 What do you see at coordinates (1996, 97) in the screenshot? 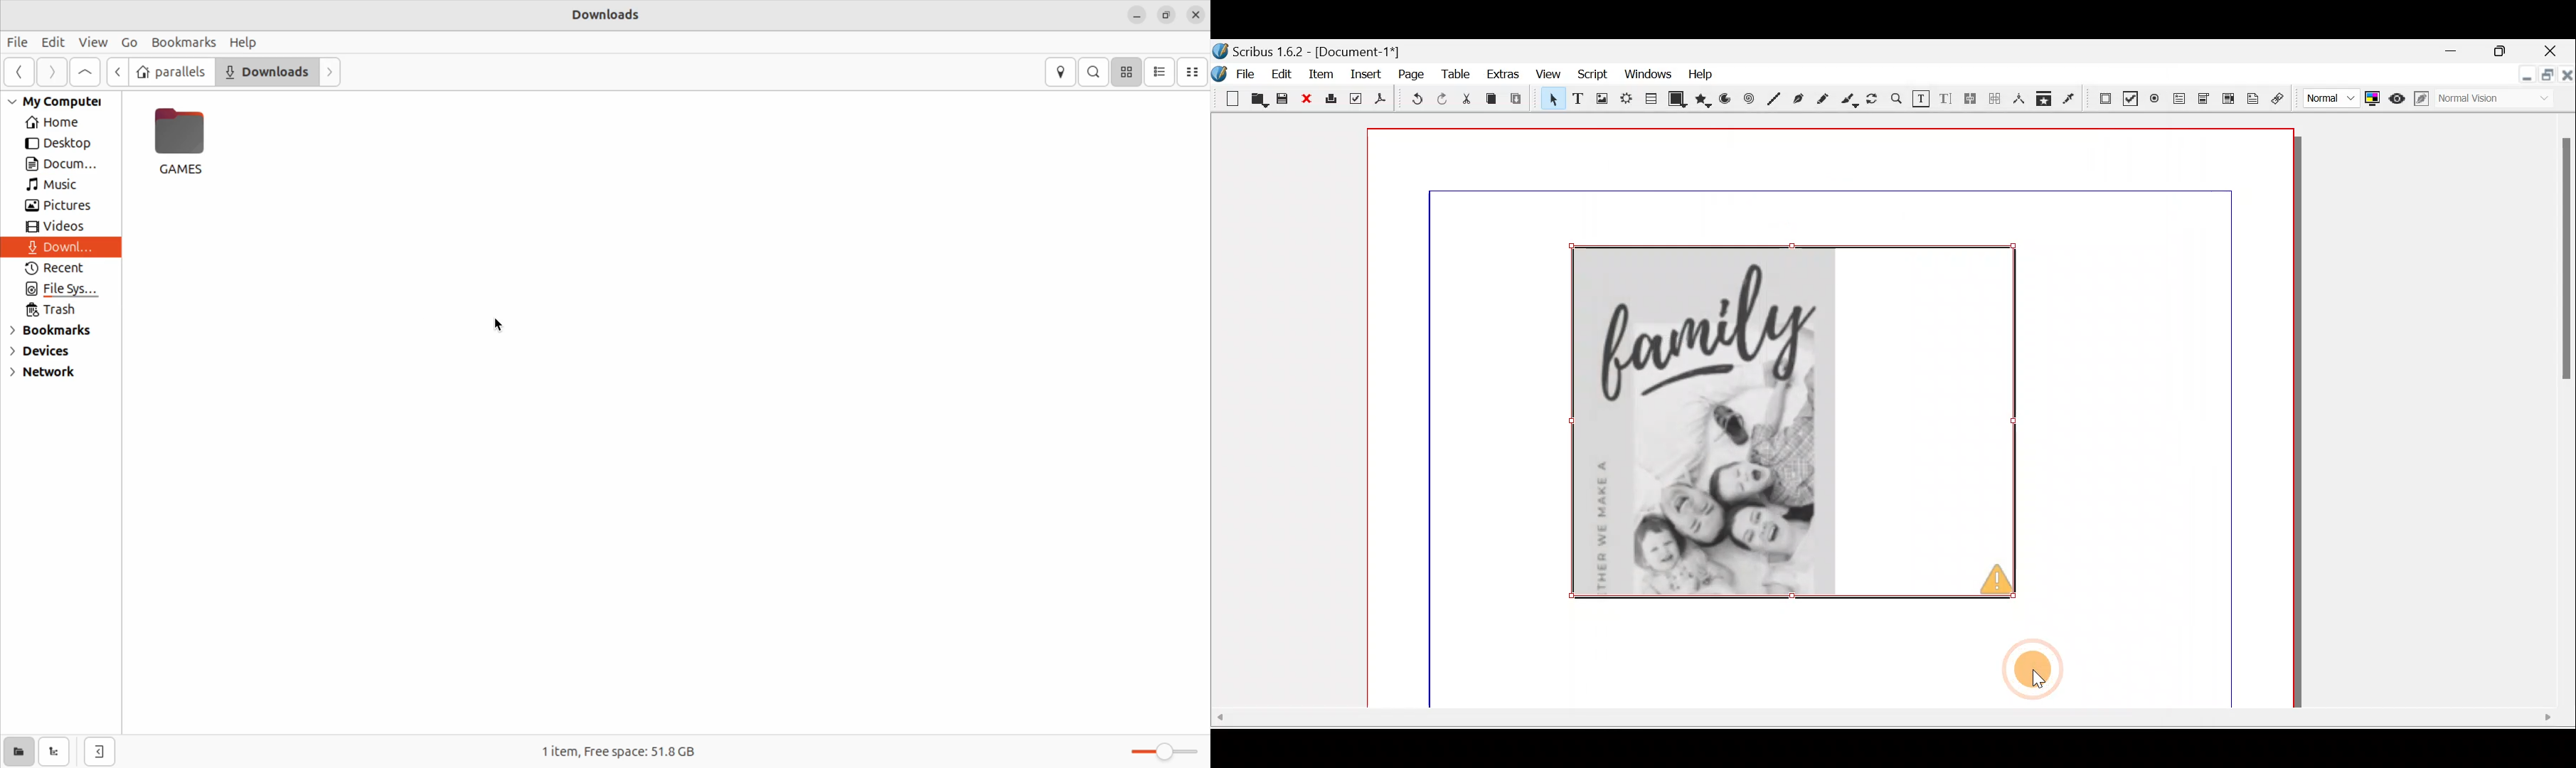
I see `Unlink text frames` at bounding box center [1996, 97].